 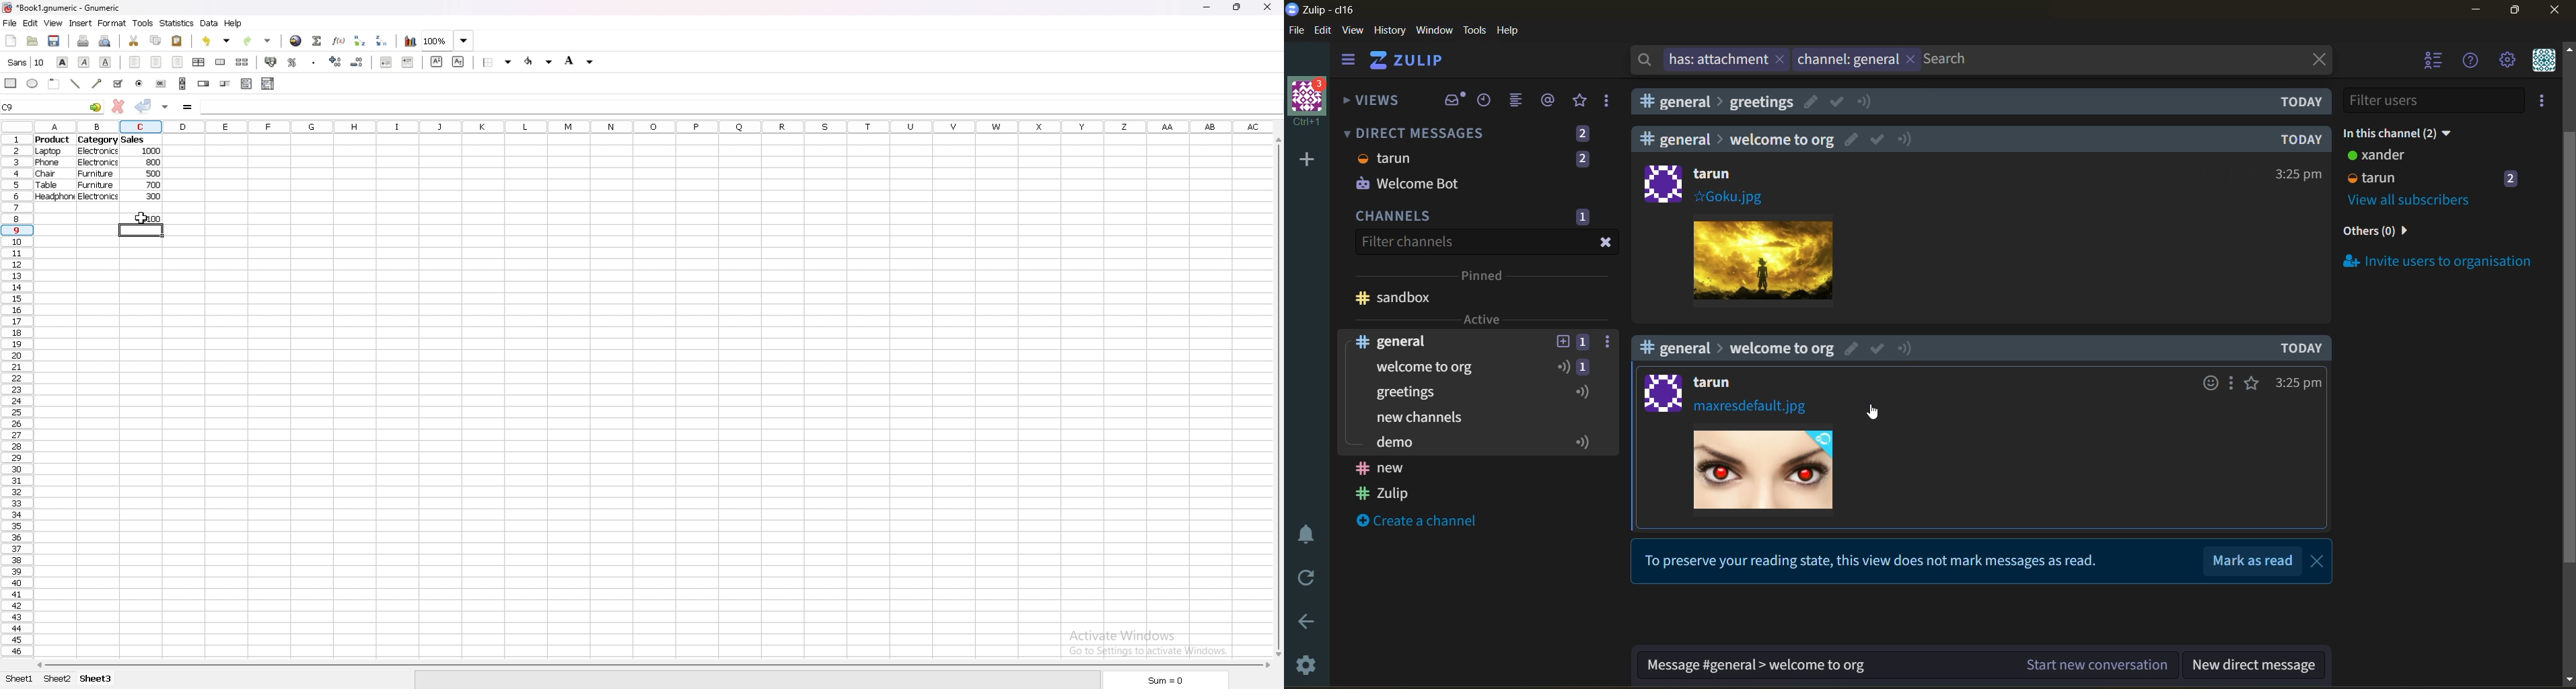 I want to click on pinned, so click(x=1484, y=277).